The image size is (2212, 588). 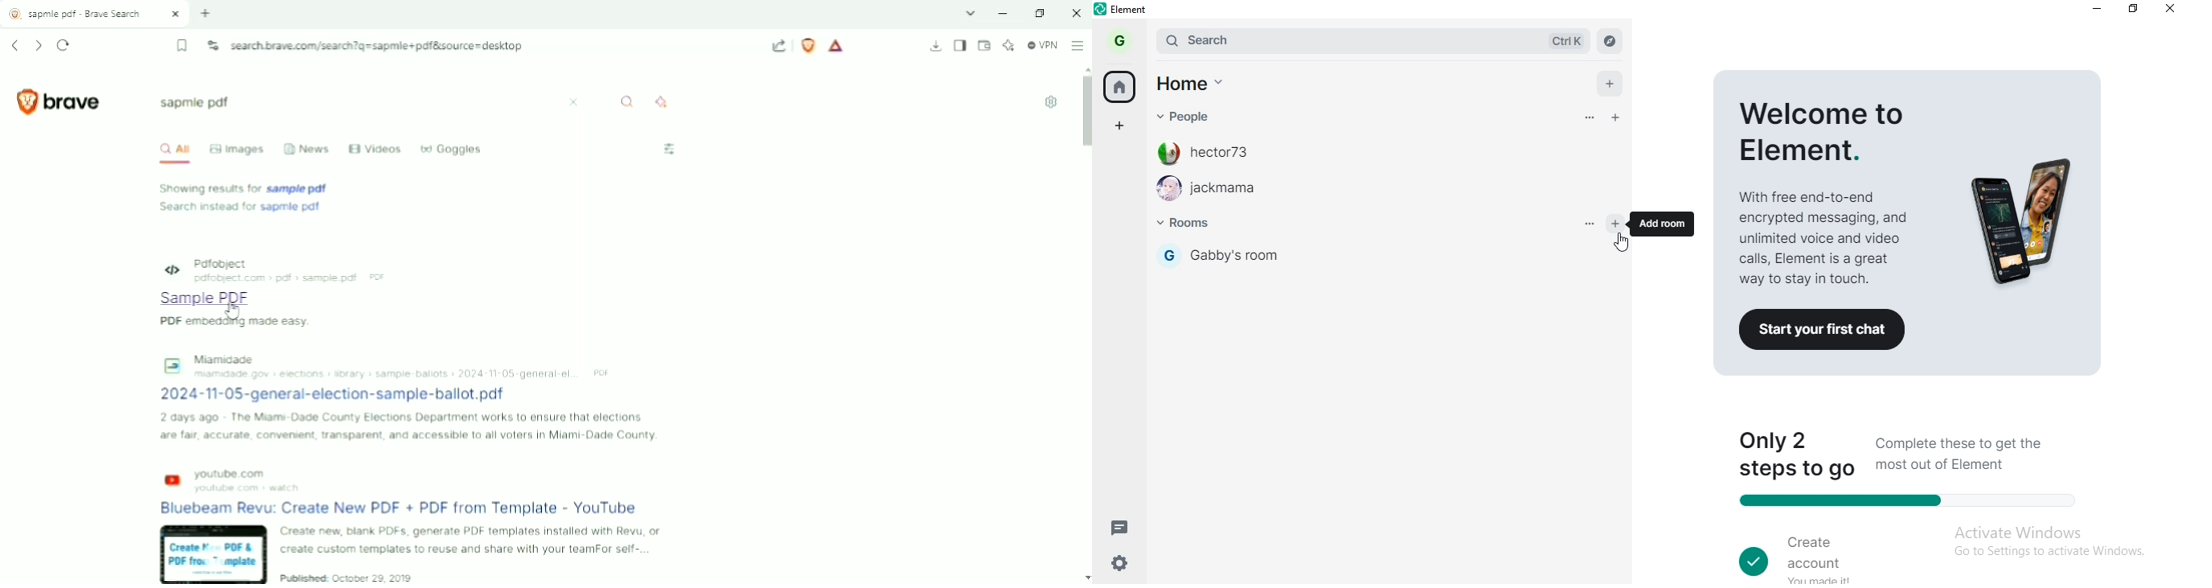 What do you see at coordinates (1131, 9) in the screenshot?
I see `element` at bounding box center [1131, 9].